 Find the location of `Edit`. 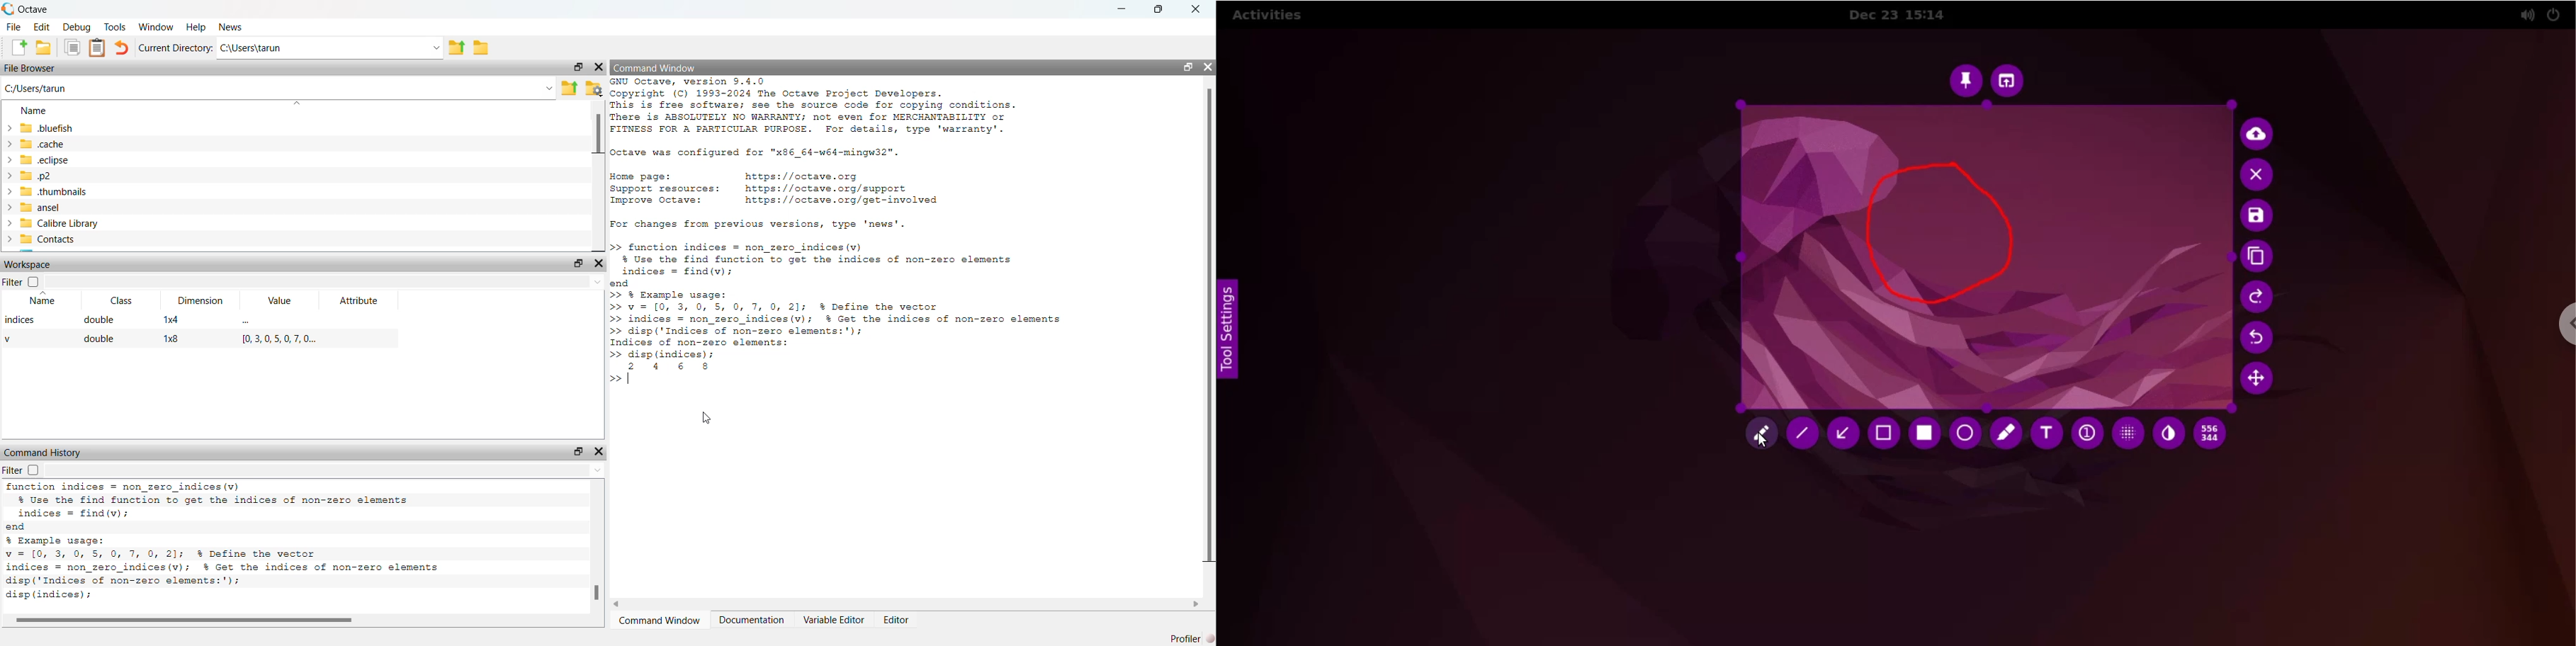

Edit is located at coordinates (41, 27).